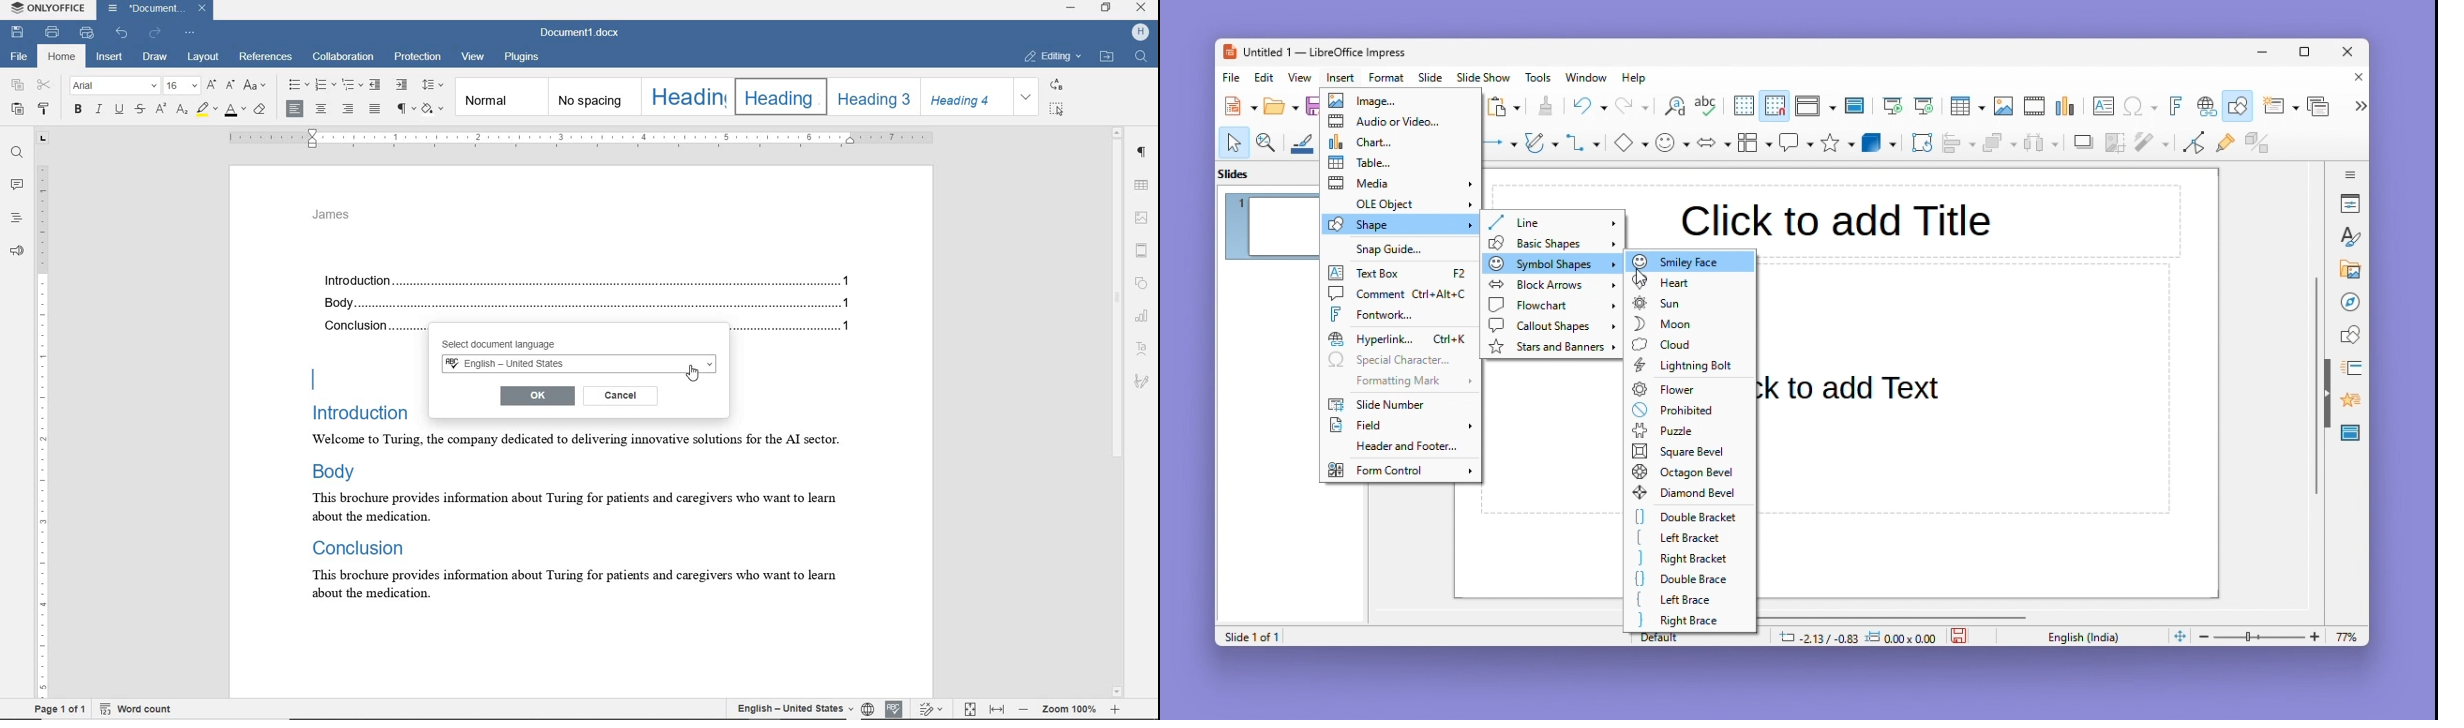  What do you see at coordinates (1057, 84) in the screenshot?
I see `REPLACE` at bounding box center [1057, 84].